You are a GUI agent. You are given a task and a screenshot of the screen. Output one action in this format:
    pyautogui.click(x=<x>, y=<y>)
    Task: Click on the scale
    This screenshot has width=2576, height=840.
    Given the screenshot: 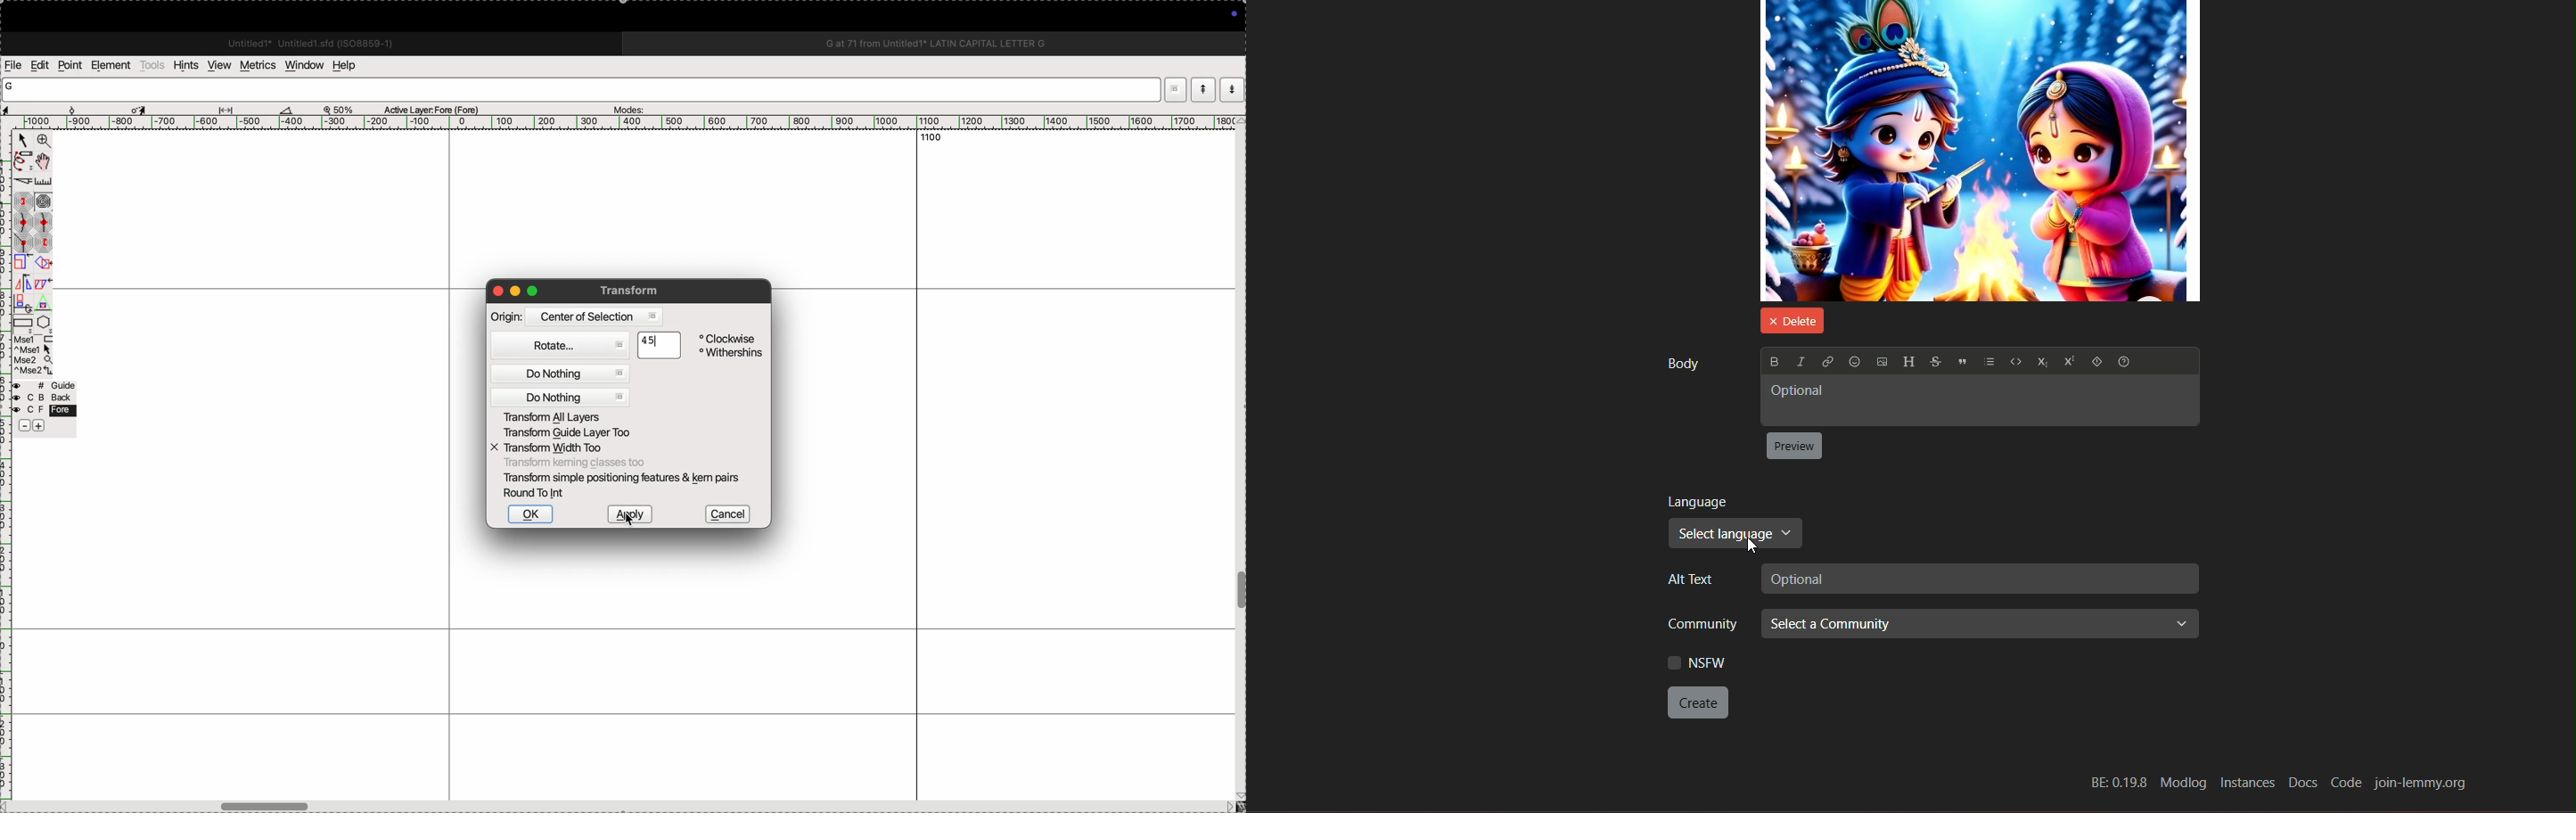 What is the action you would take?
    pyautogui.click(x=629, y=122)
    